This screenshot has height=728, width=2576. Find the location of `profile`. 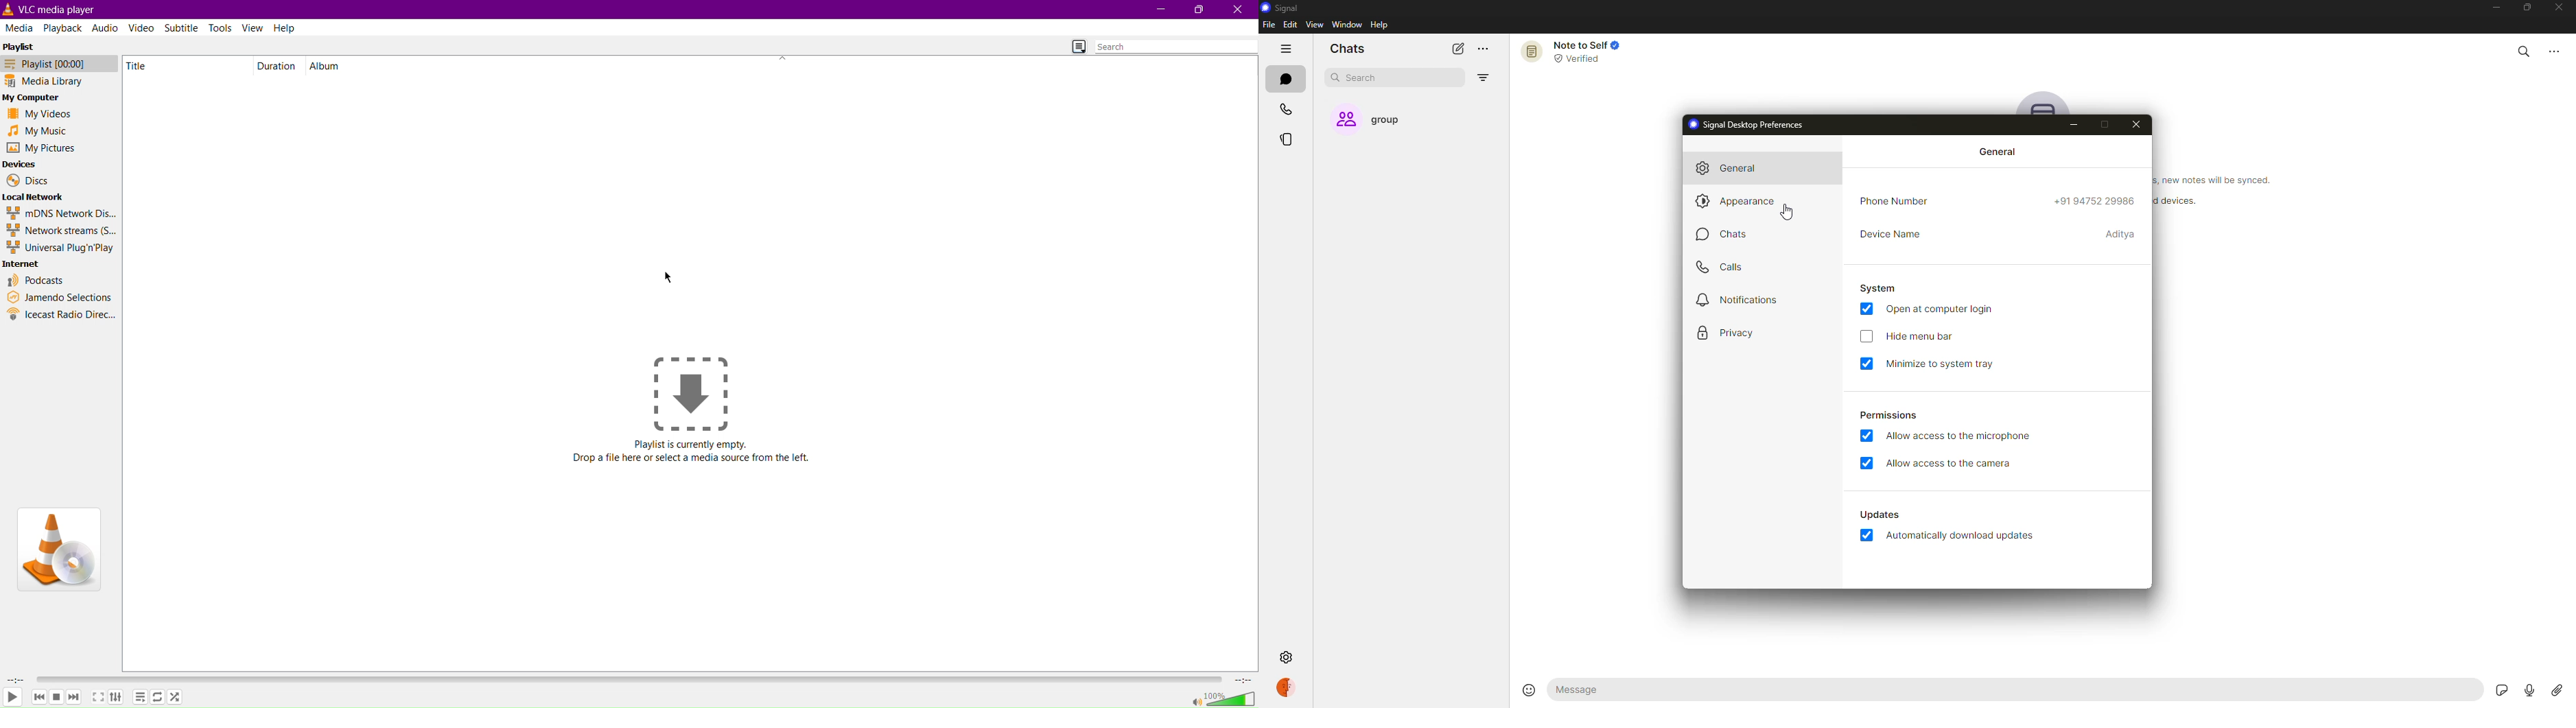

profile is located at coordinates (1289, 691).